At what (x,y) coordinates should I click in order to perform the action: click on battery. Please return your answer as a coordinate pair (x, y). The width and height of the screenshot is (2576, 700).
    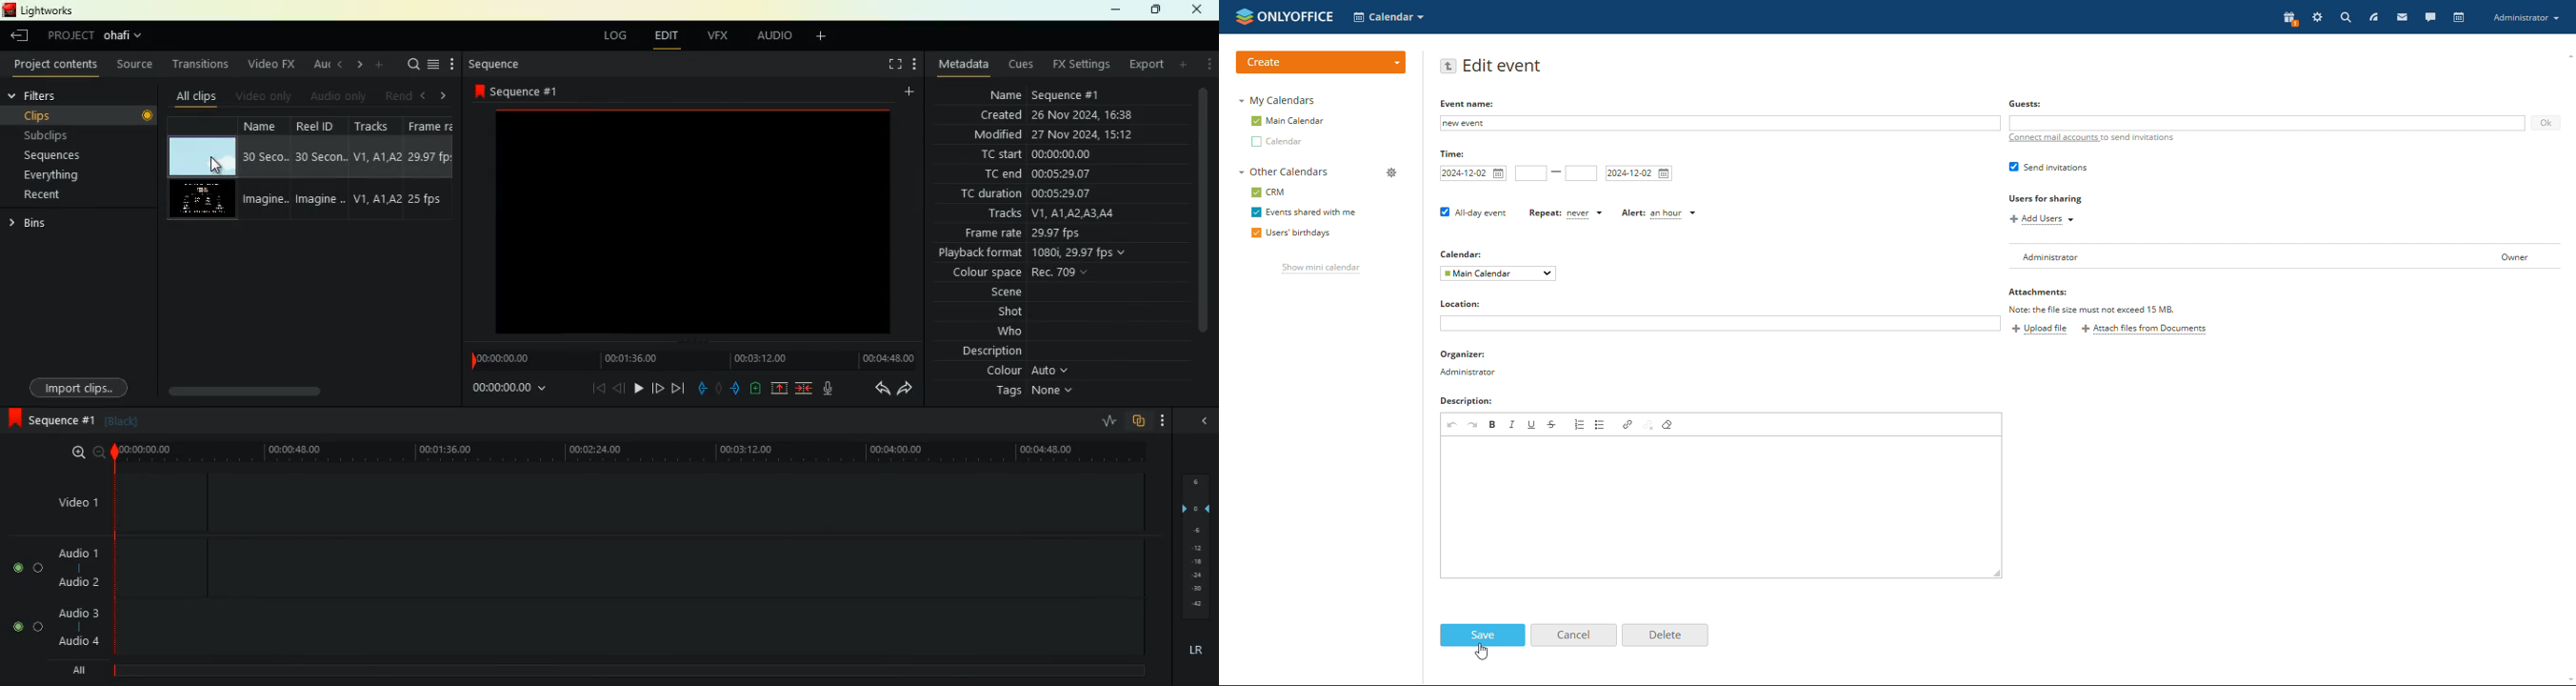
    Looking at the image, I should click on (754, 391).